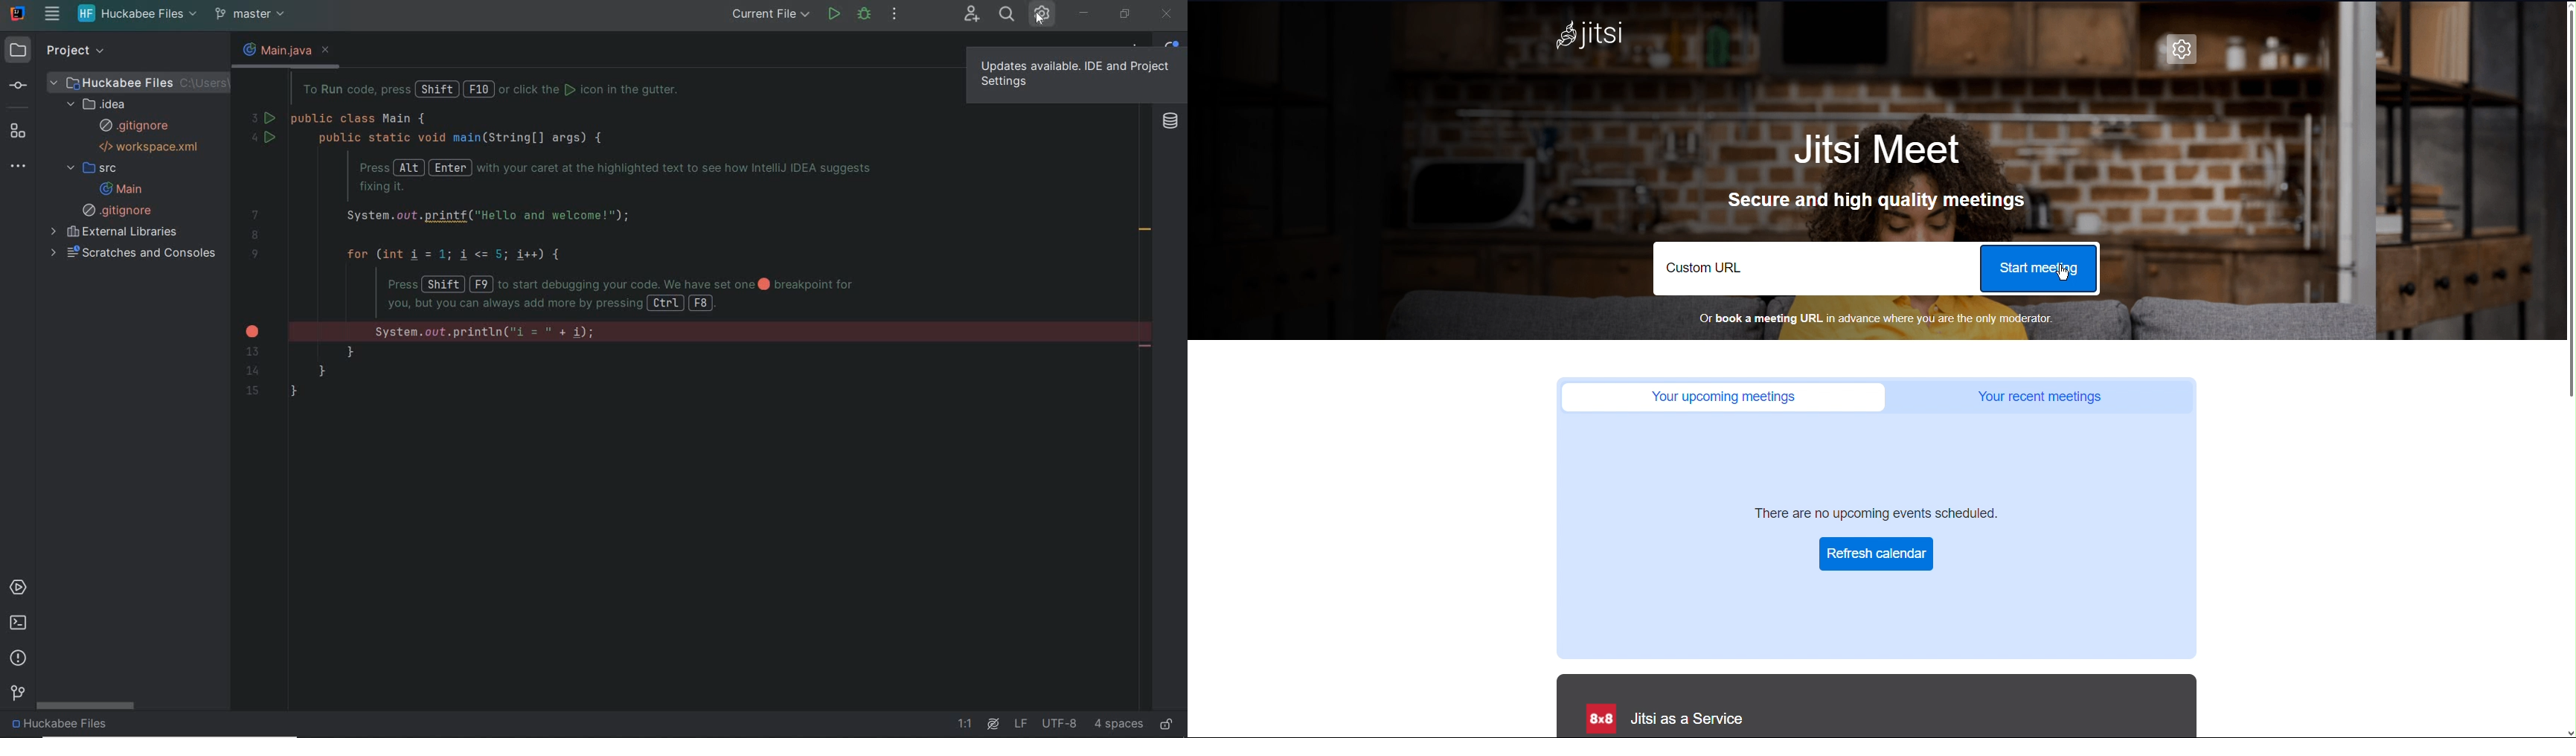 This screenshot has width=2576, height=756. What do you see at coordinates (276, 49) in the screenshot?
I see `main.java` at bounding box center [276, 49].